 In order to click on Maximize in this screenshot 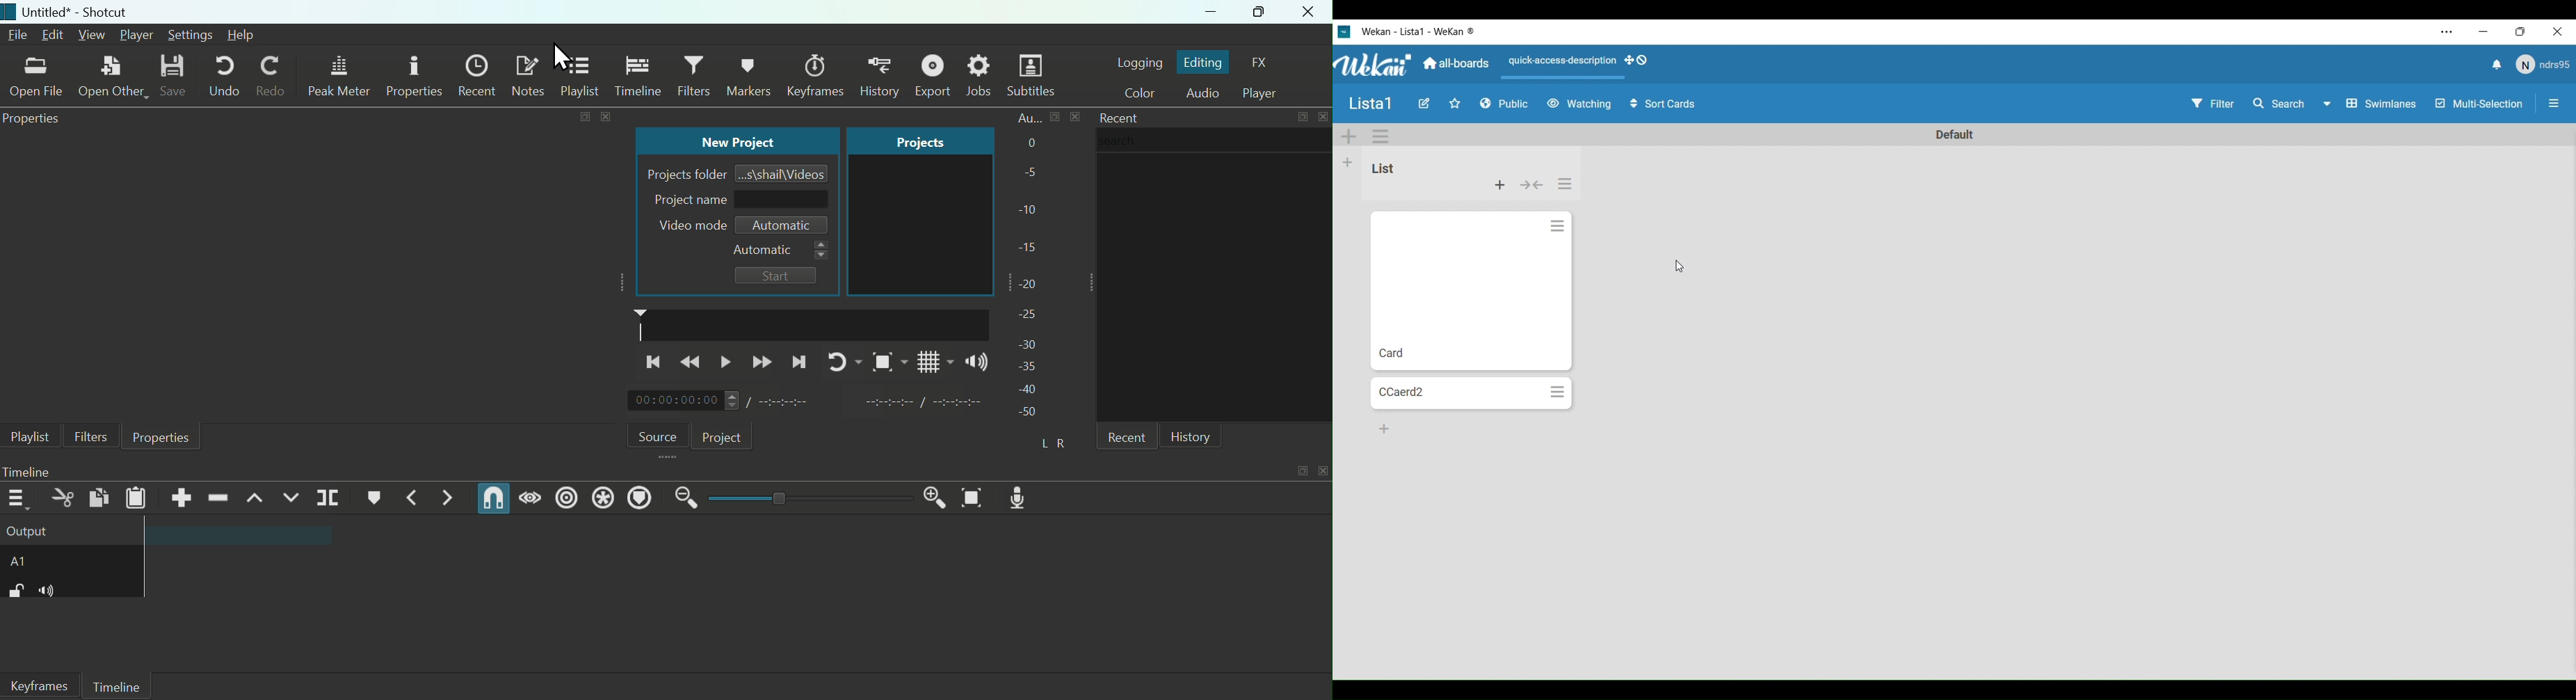, I will do `click(1257, 12)`.